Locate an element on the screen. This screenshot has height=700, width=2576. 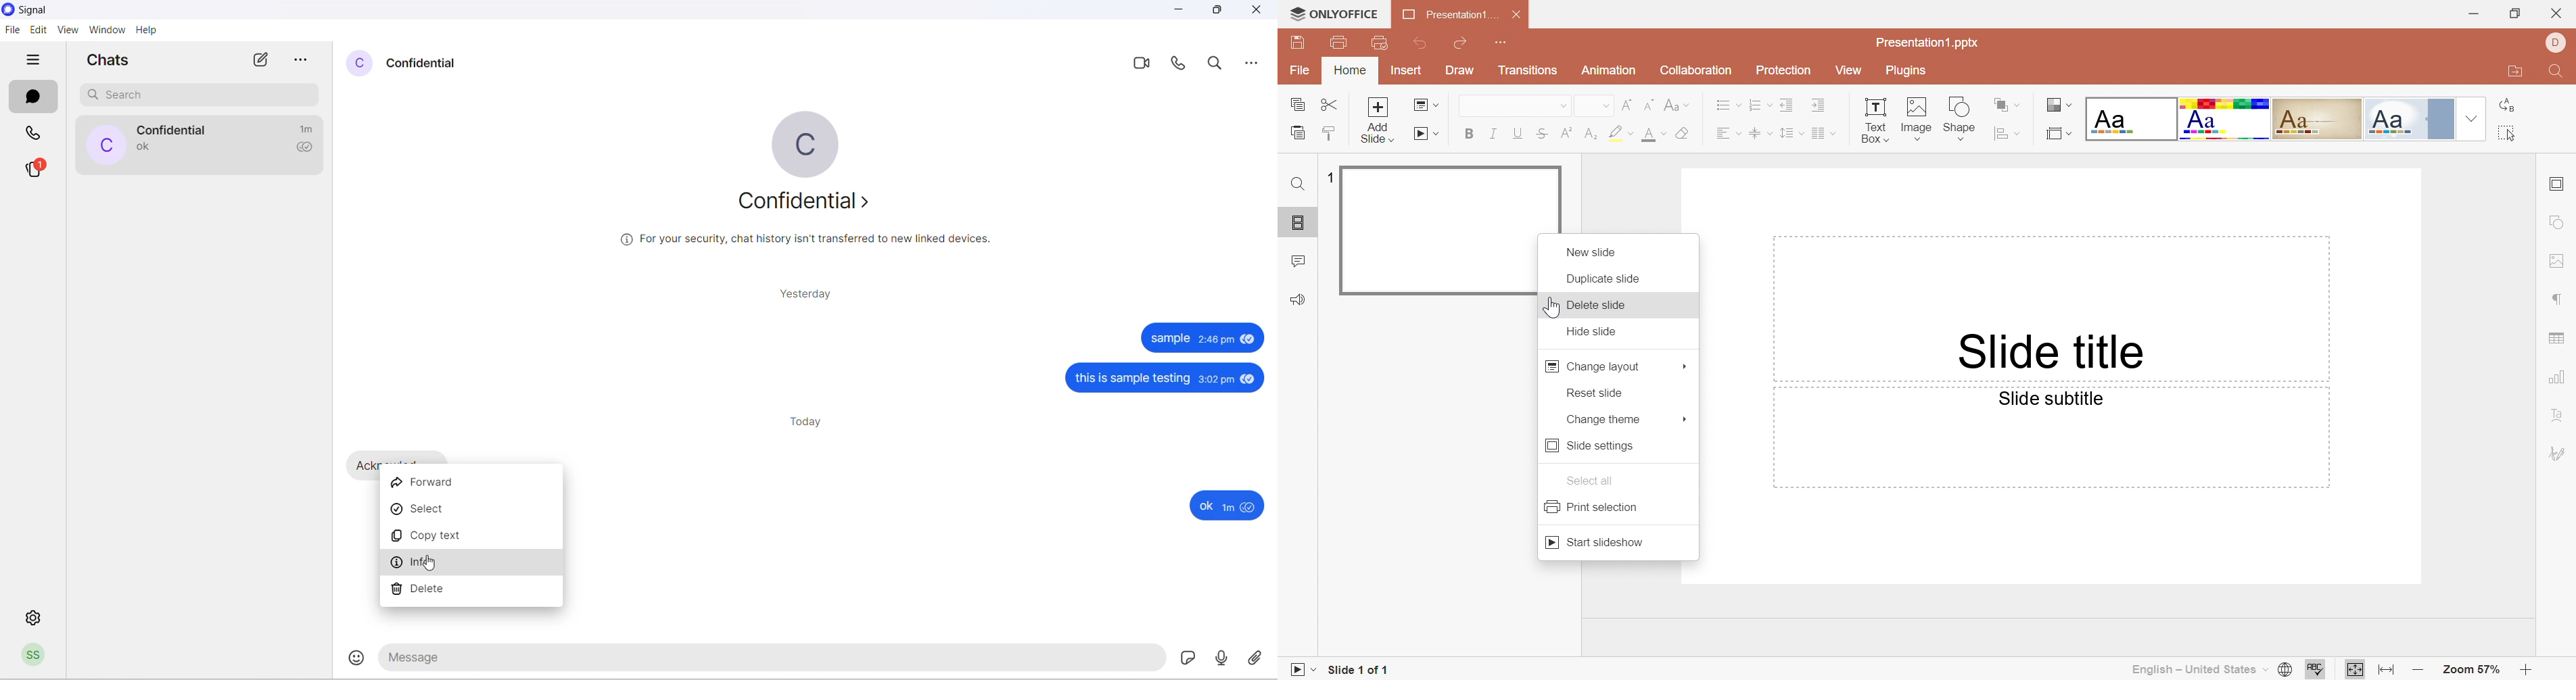
Insert column is located at coordinates (1818, 135).